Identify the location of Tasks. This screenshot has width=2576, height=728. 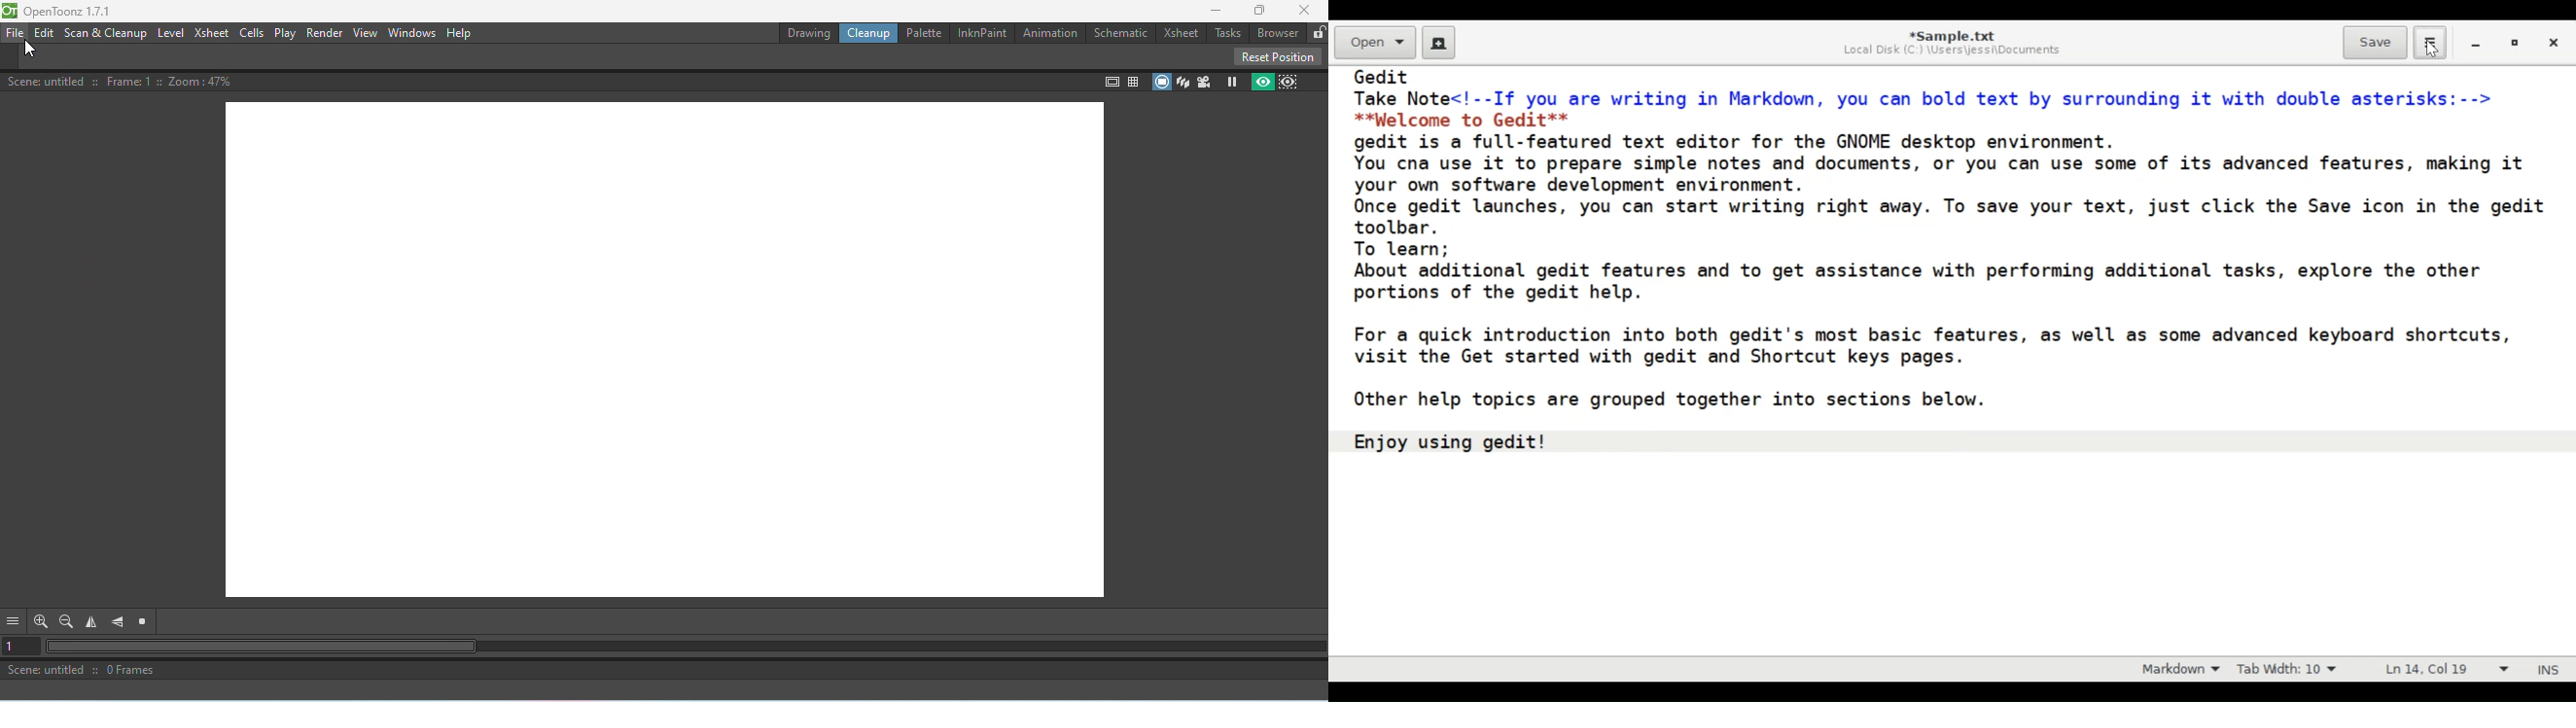
(1227, 32).